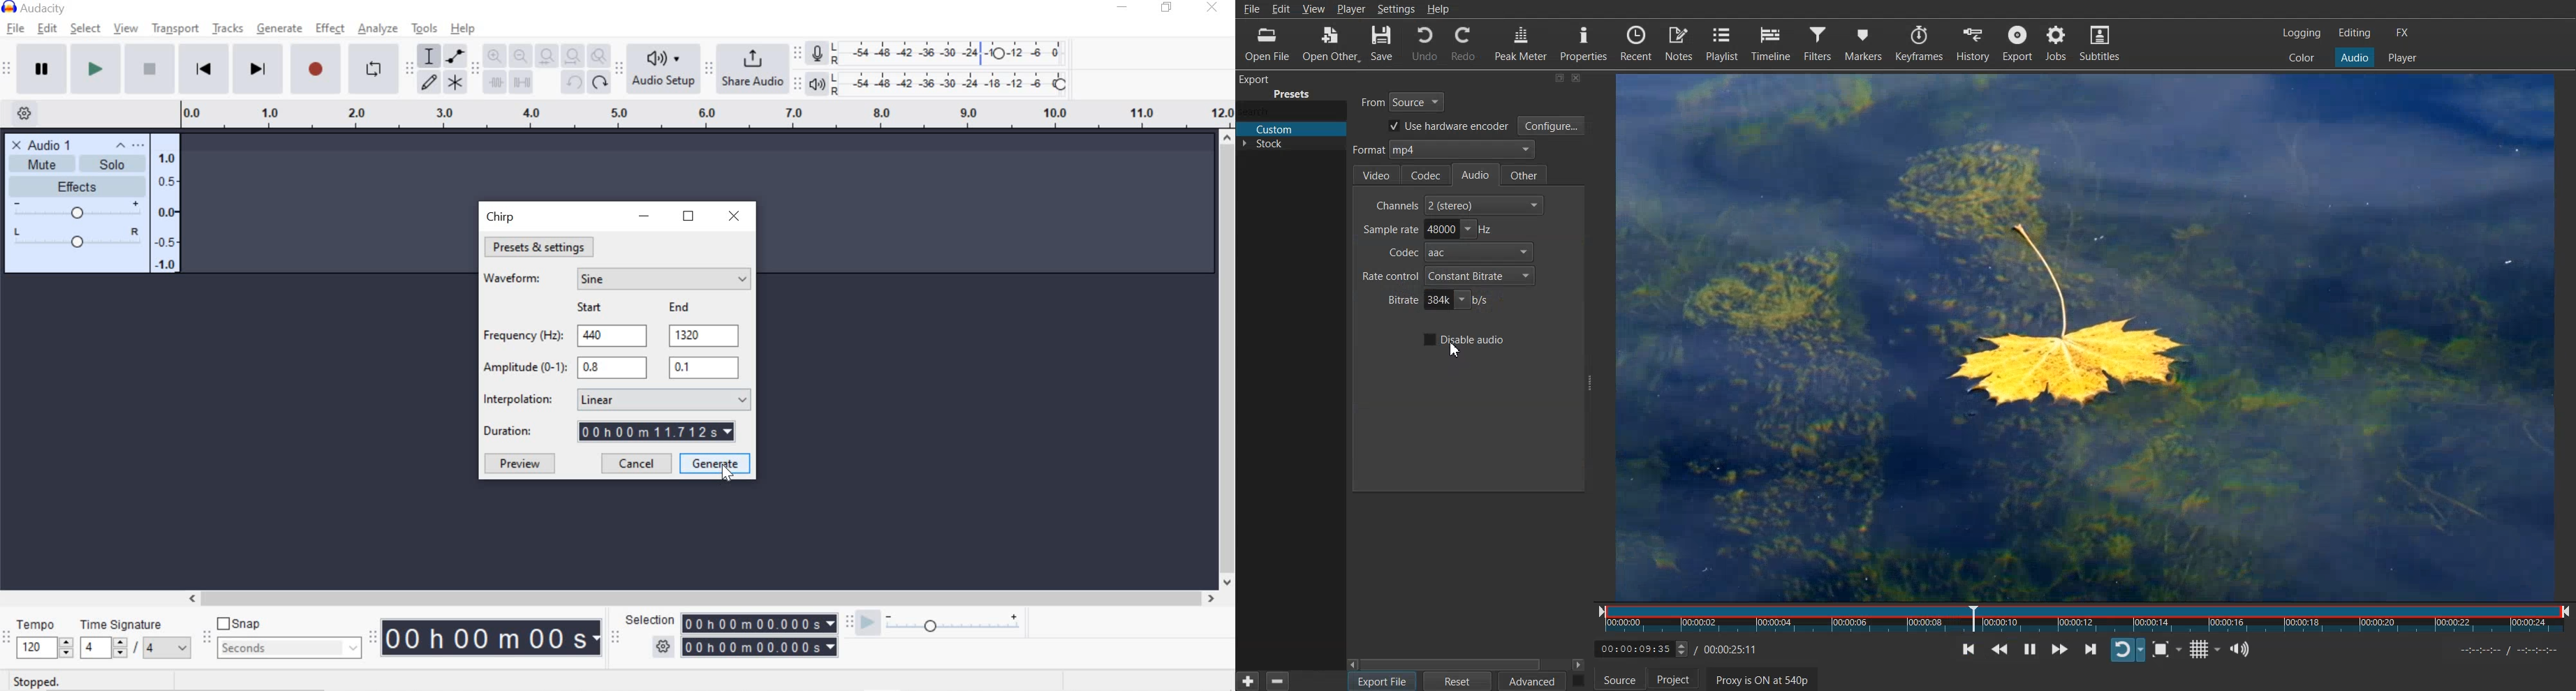  What do you see at coordinates (203, 67) in the screenshot?
I see `skip to start` at bounding box center [203, 67].